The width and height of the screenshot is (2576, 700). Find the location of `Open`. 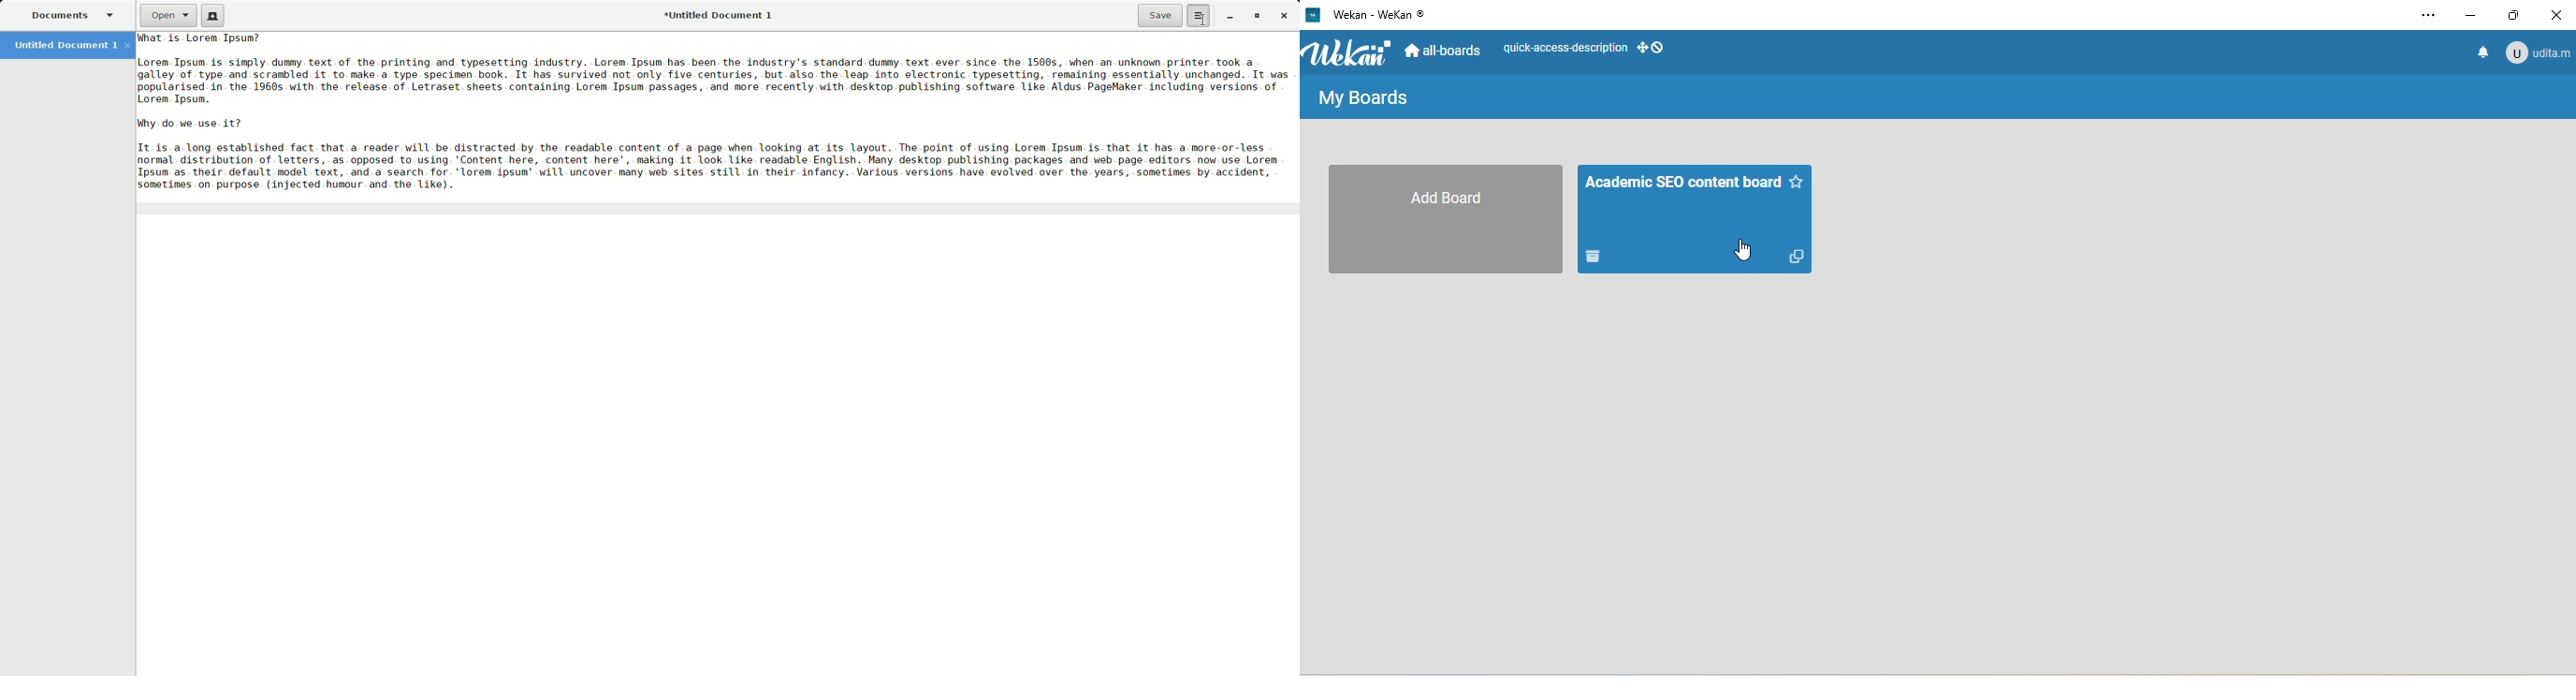

Open is located at coordinates (167, 15).